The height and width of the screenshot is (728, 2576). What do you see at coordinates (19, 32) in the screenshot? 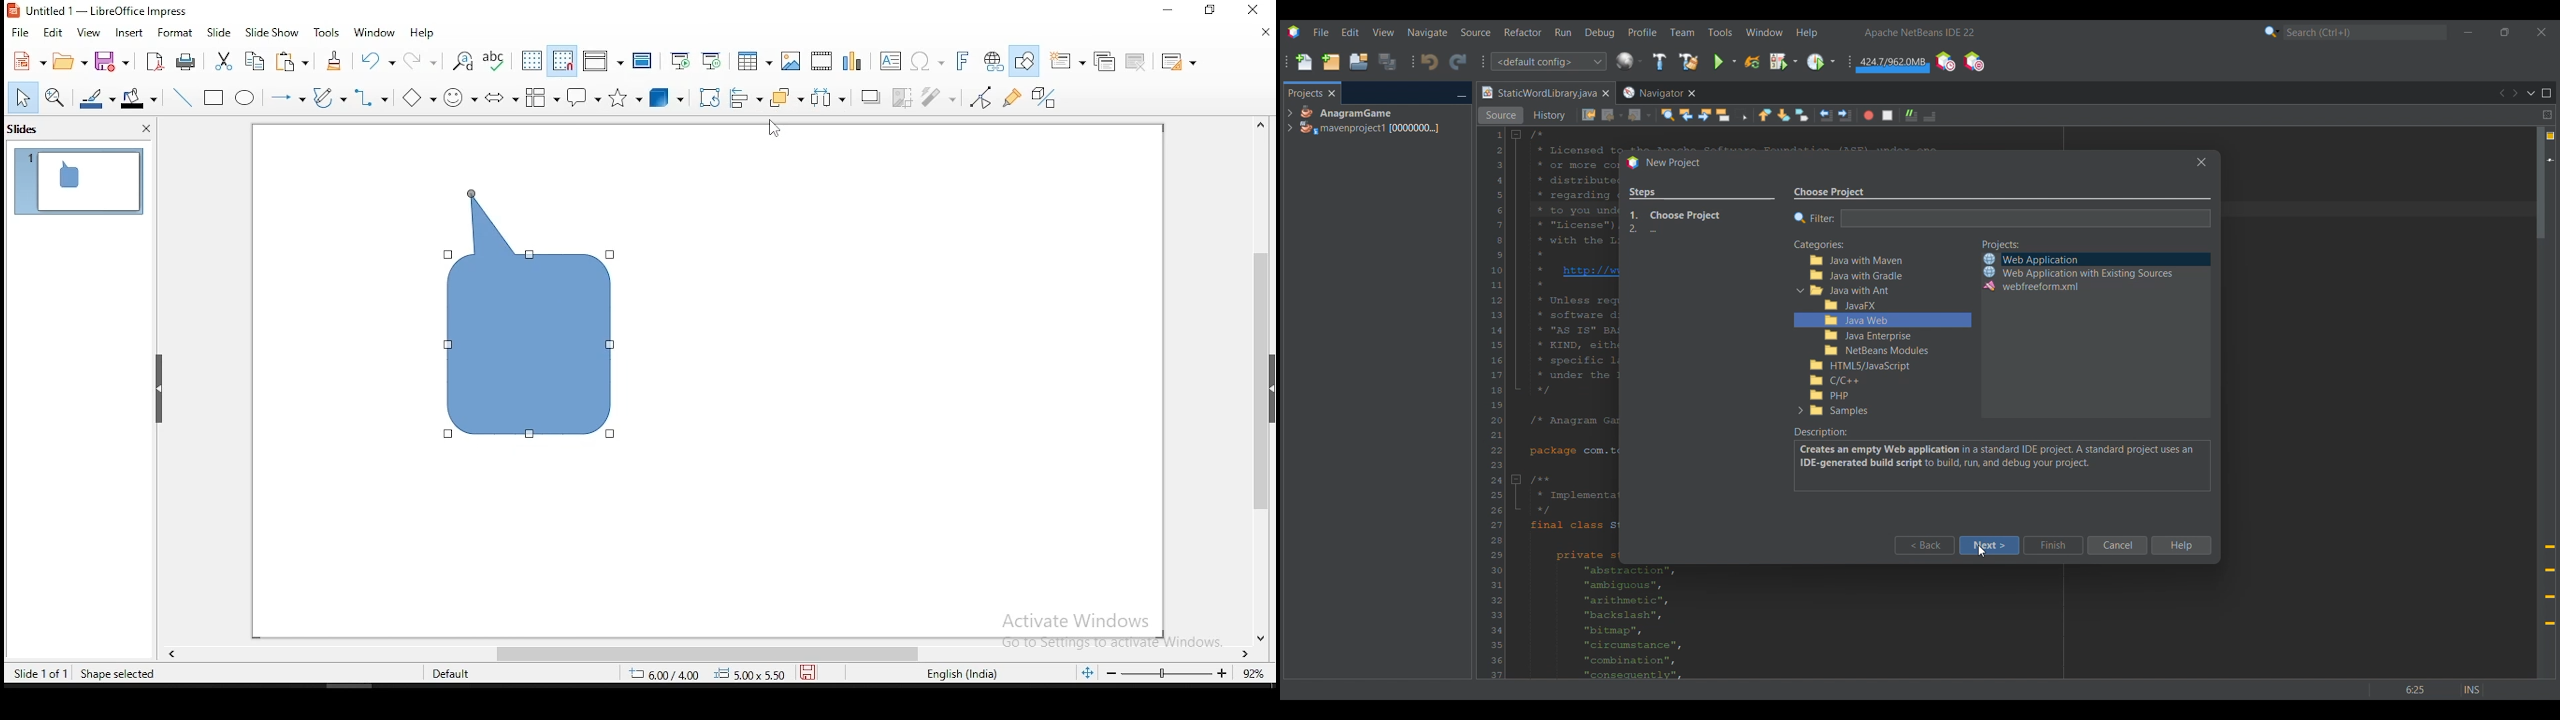
I see `file` at bounding box center [19, 32].